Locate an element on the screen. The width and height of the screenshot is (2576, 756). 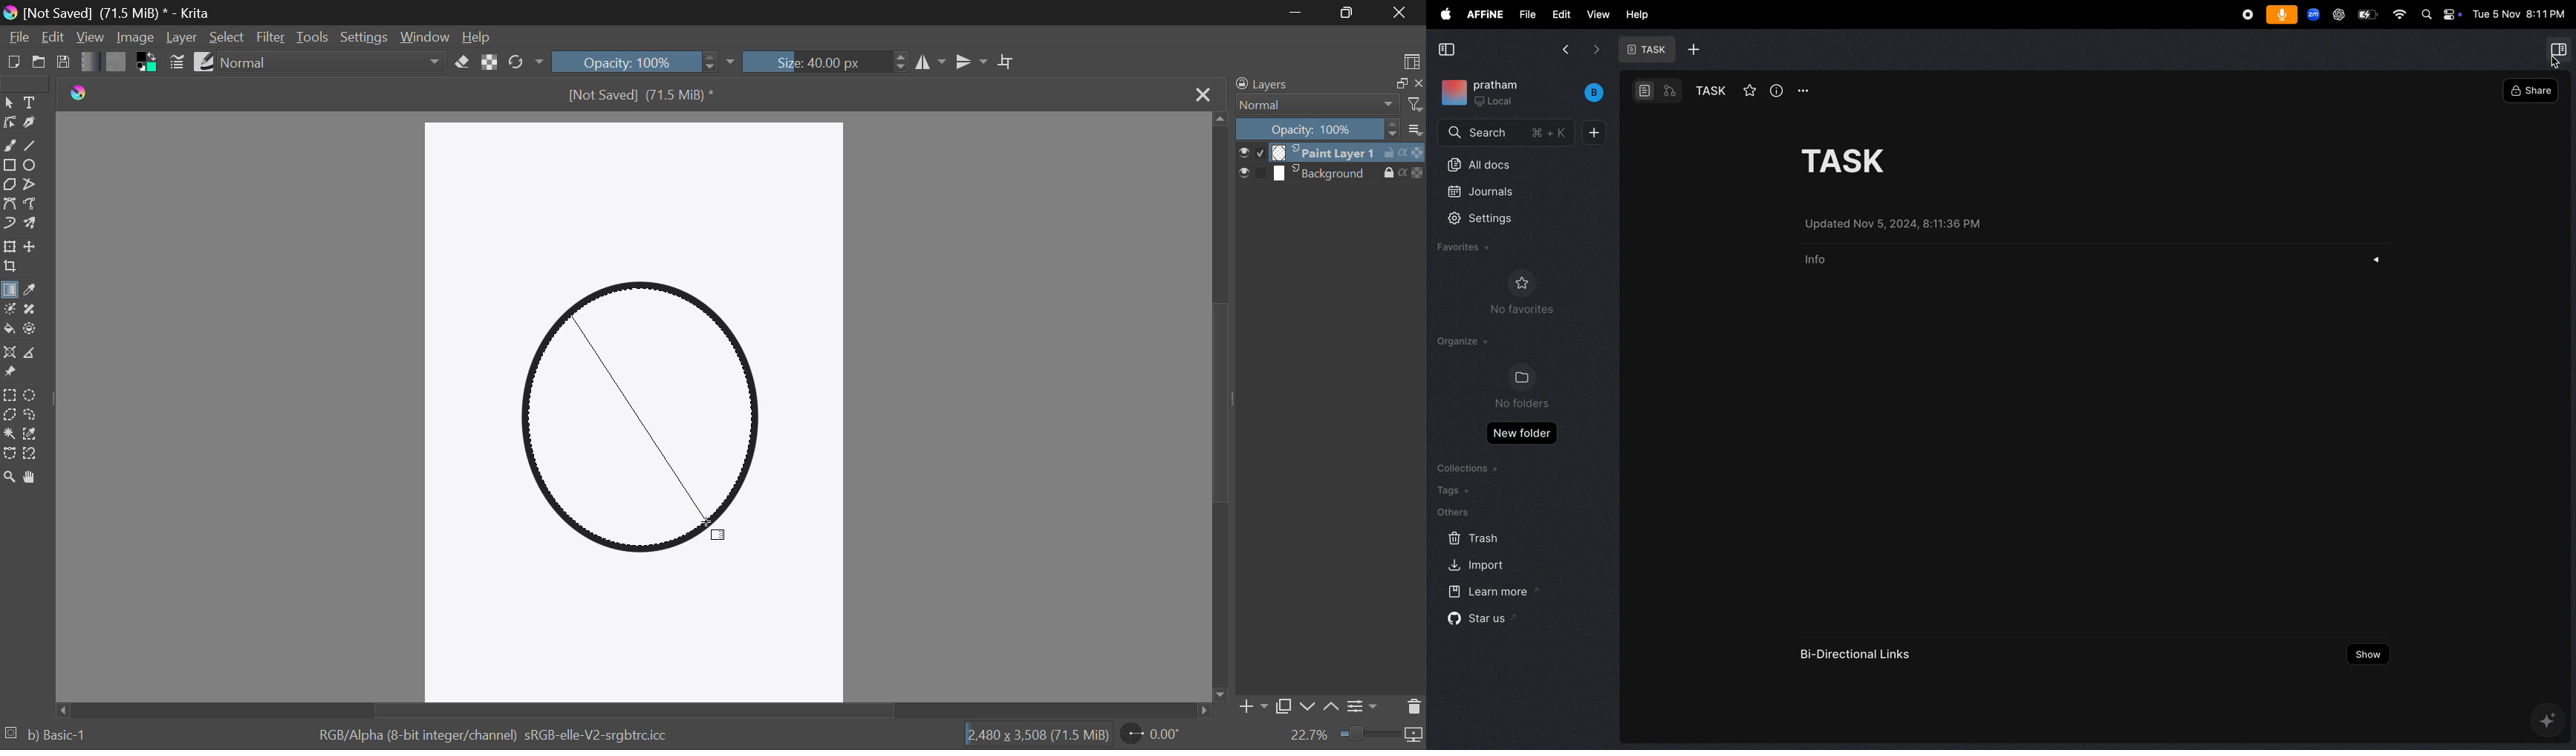
Vertical Mirror Flip is located at coordinates (931, 62).